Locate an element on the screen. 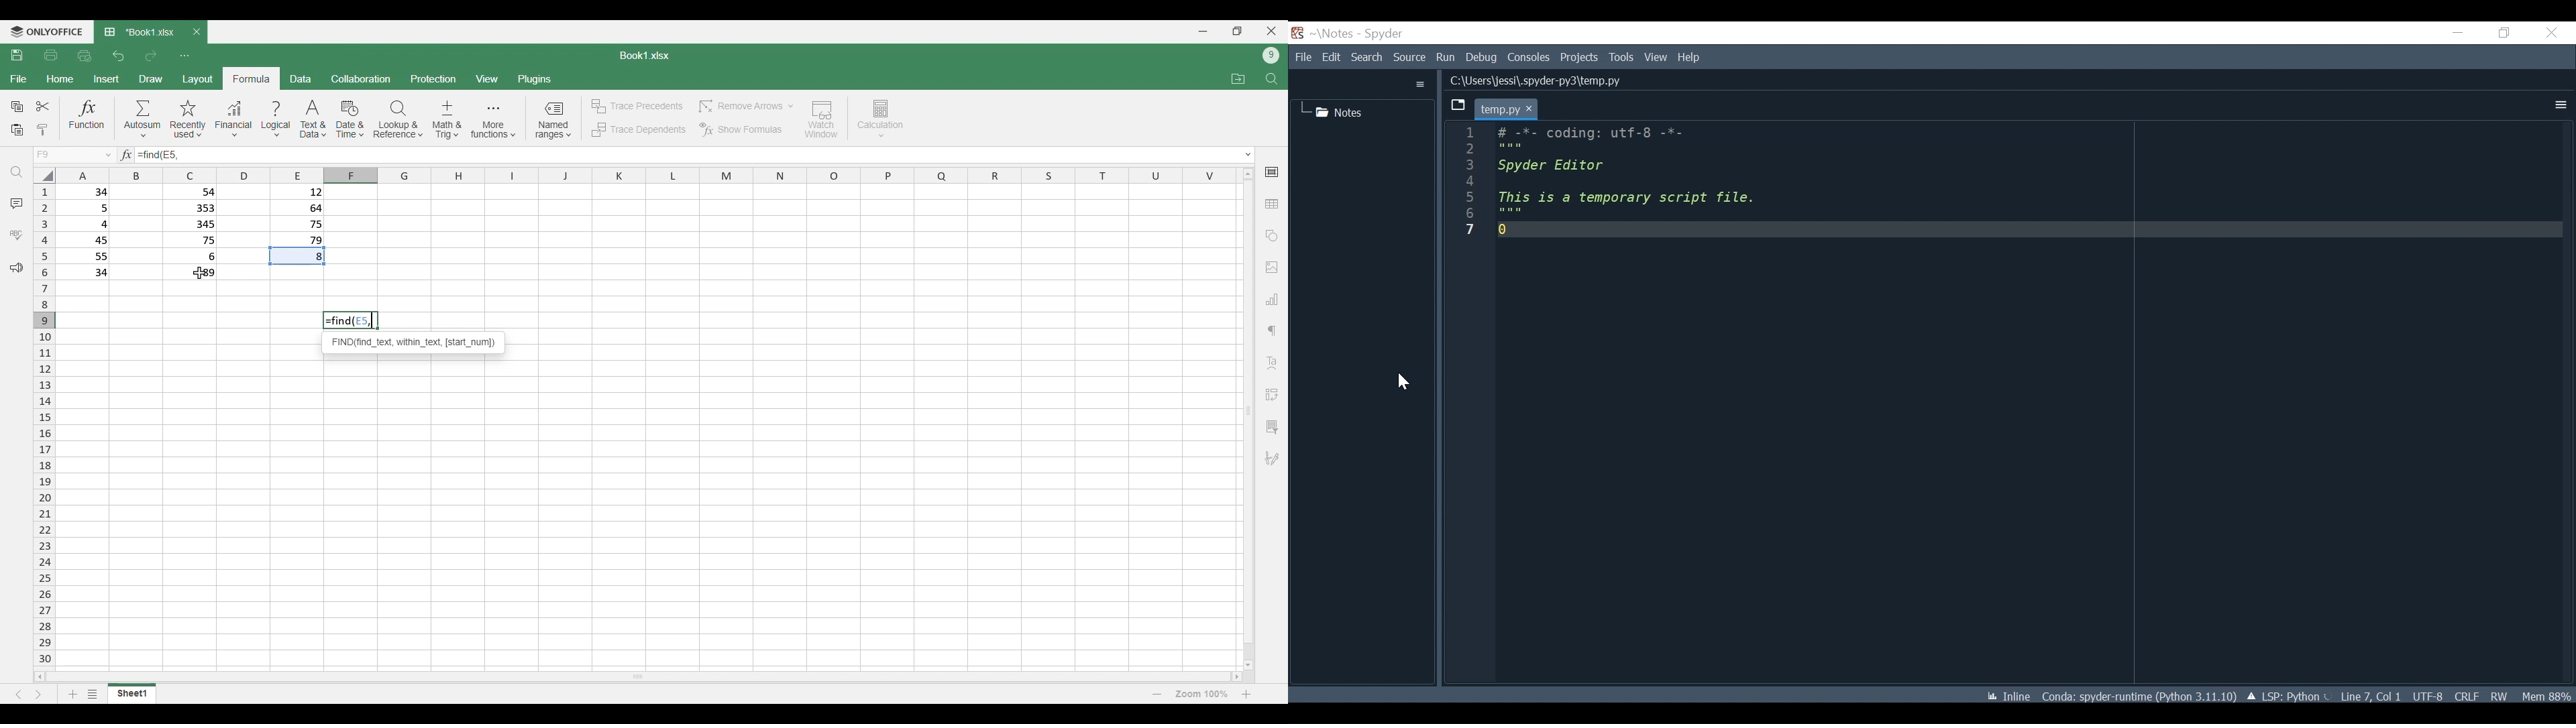 The image size is (2576, 728). Conda Environment Indicator is located at coordinates (2139, 695).